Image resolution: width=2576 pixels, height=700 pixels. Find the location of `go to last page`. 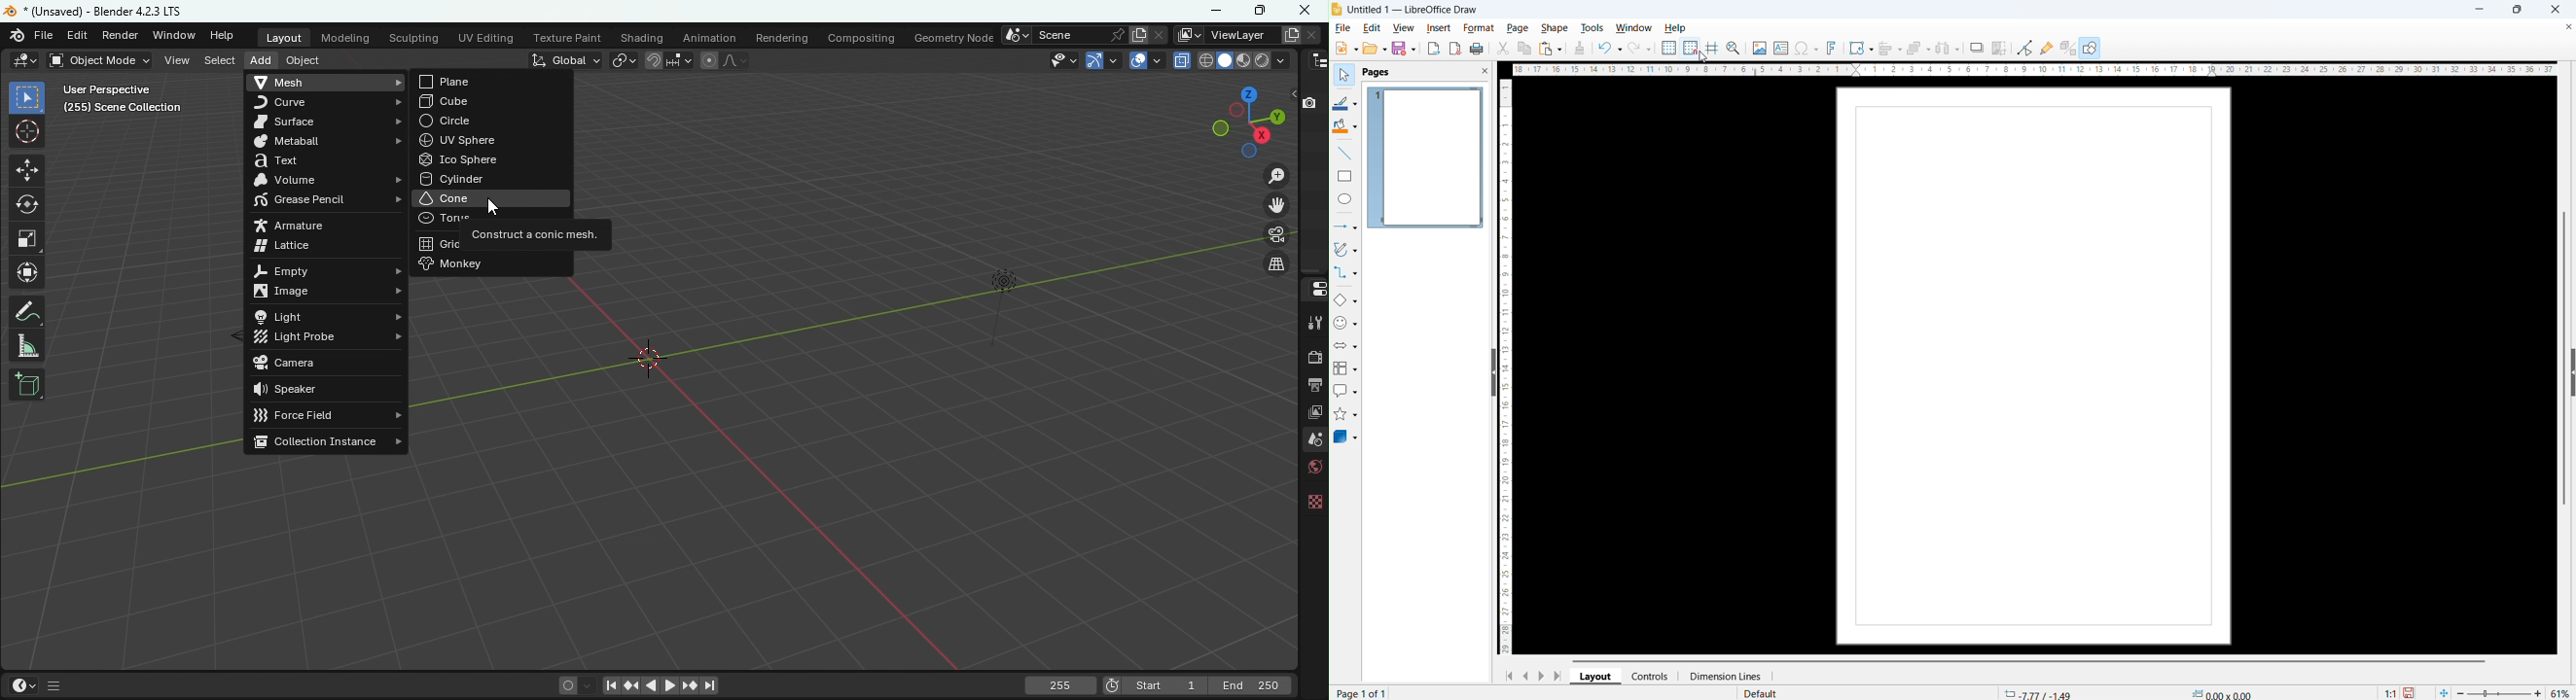

go to last page is located at coordinates (1558, 676).